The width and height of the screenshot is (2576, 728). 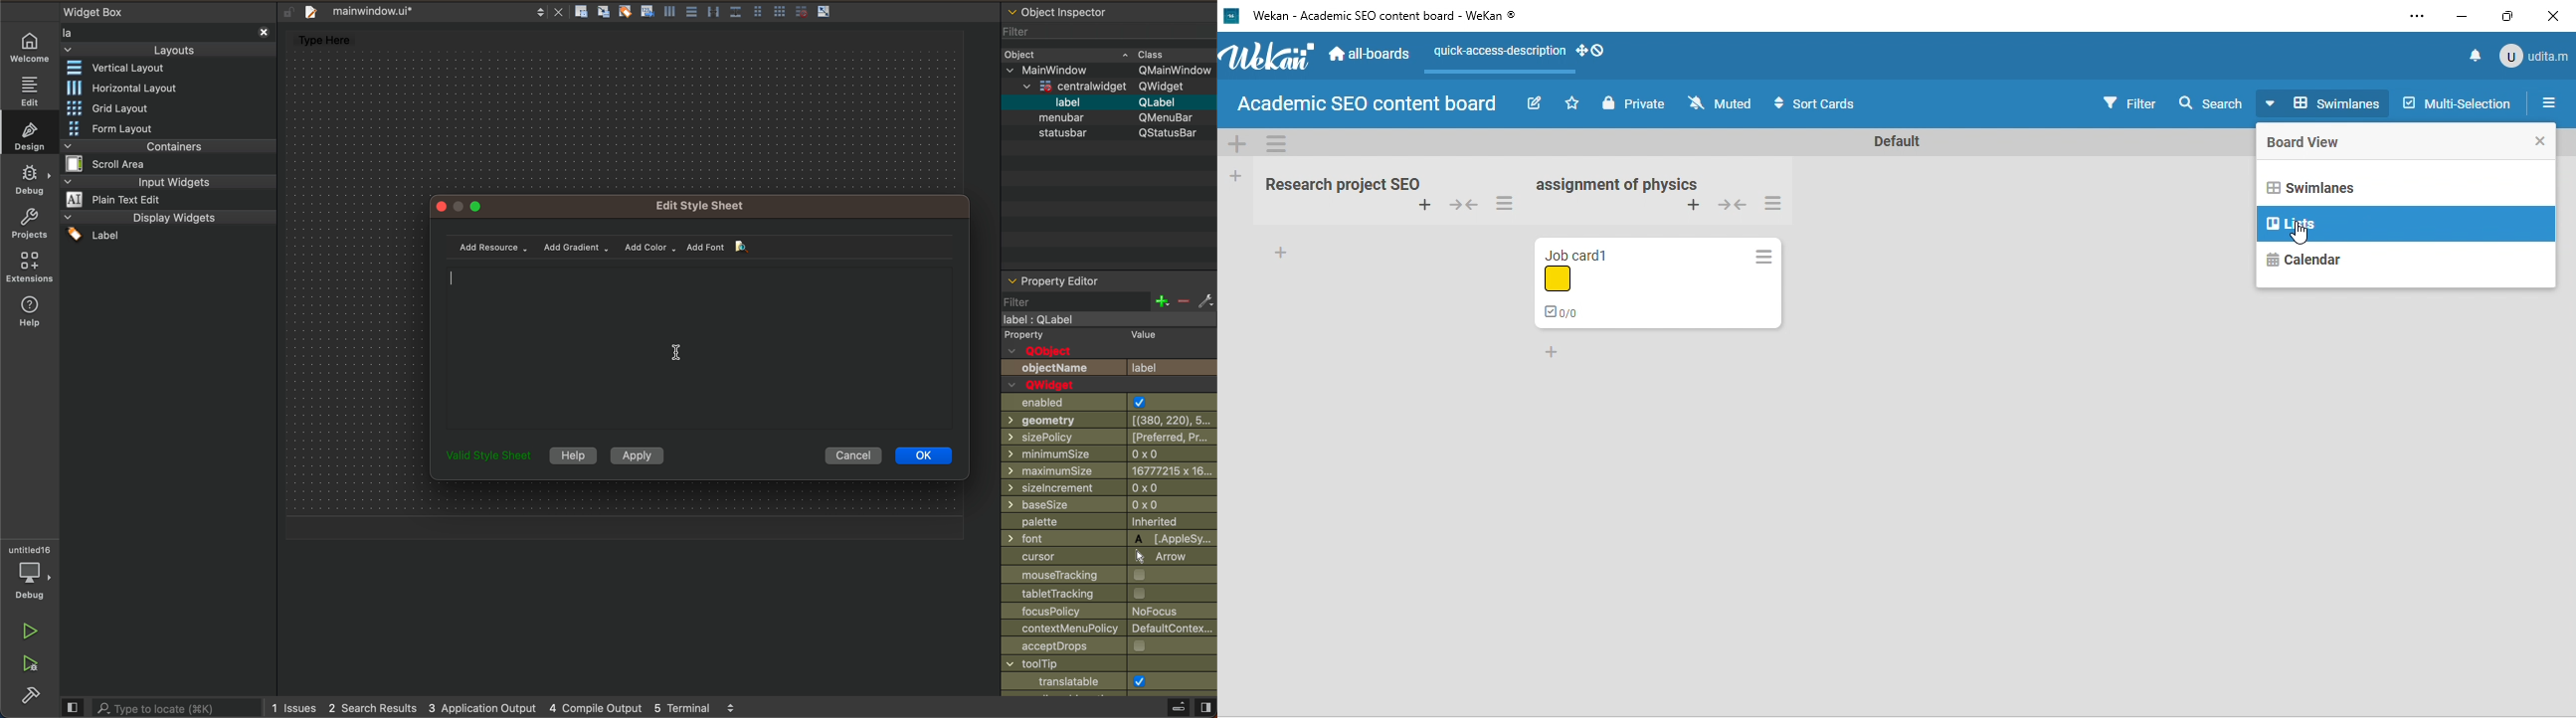 What do you see at coordinates (1534, 104) in the screenshot?
I see `edit` at bounding box center [1534, 104].